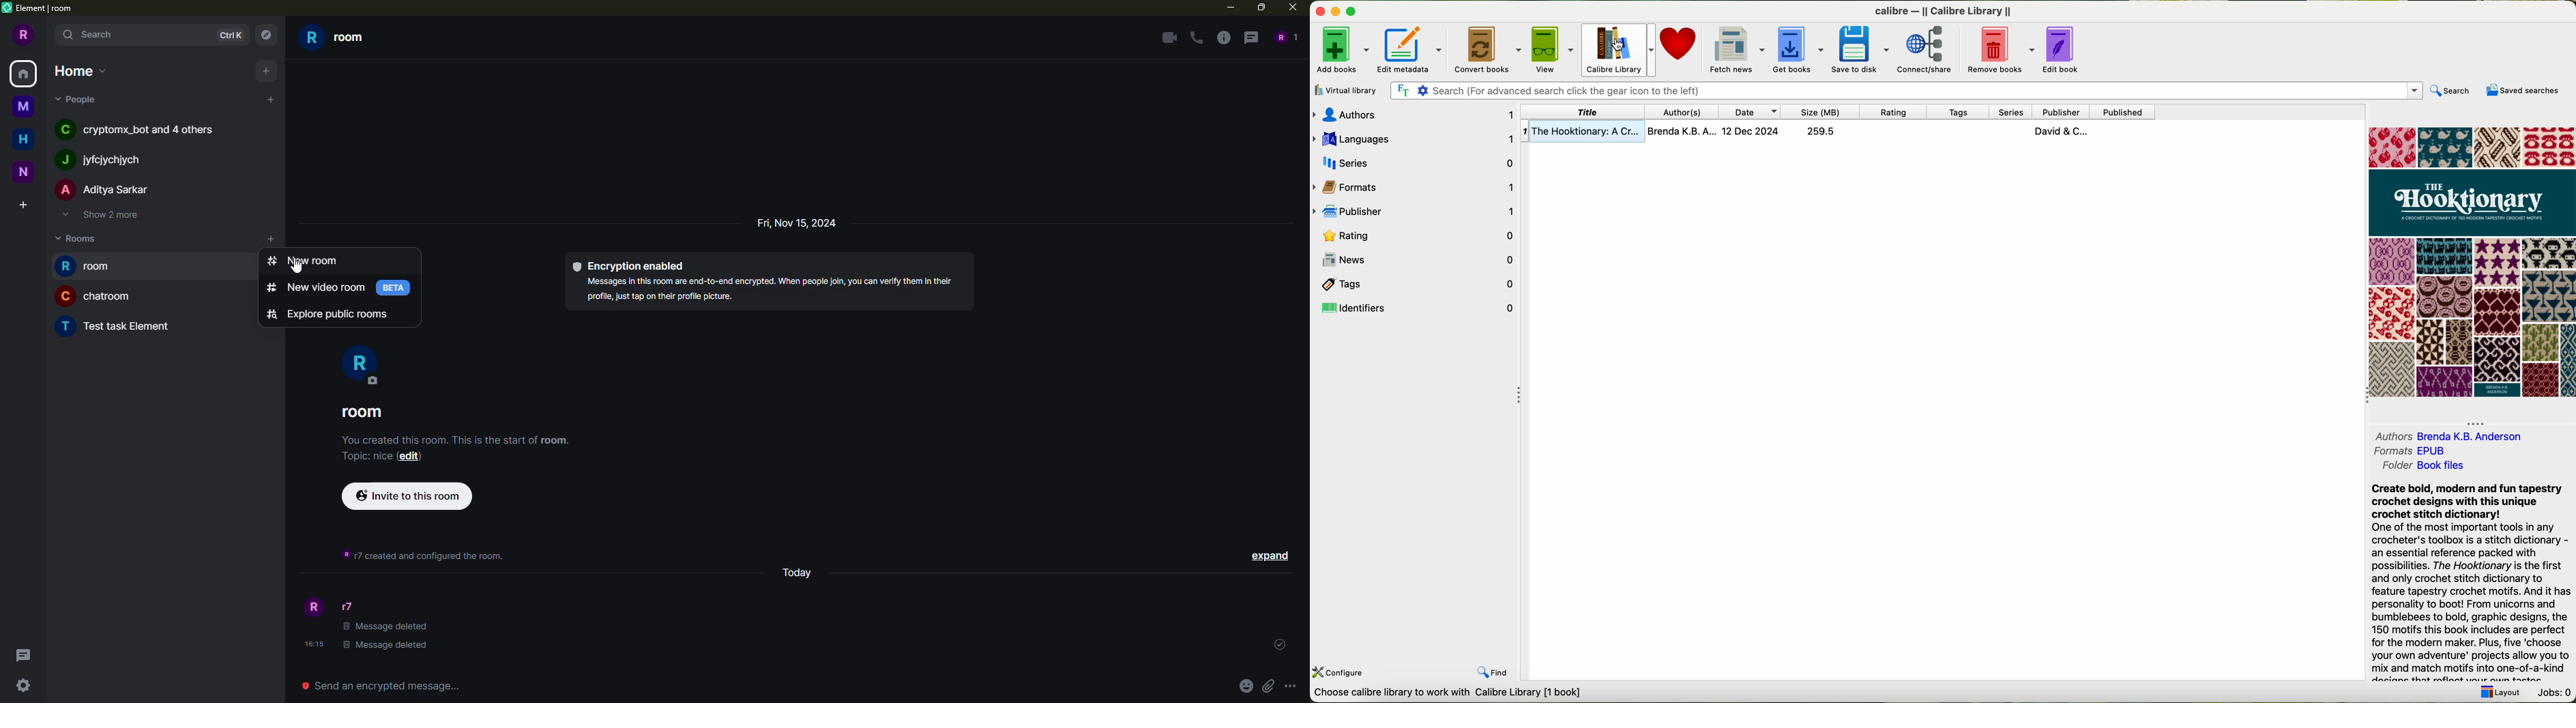 This screenshot has height=728, width=2576. Describe the element at coordinates (2474, 582) in the screenshot. I see `Create bold, modern and fun tapestrycrochet designs with this uniquecrochet stitch dictionary!One of the most important tools in anycrocheter's toolbox is a stitch dictionary -an essential reference packed withpossibilities. The Hooktionary is the firstand only crochet stitch dictionary tofeature tapestry crochet motifs. And it haspersonality to boot! From unicorns andbumblebees to bold, graphic designs, the150 motifs this book includes are perfectfor the modern maker. Plus, five ‘chooseyour own adventure' projects allow you tomix and match motifs into one-of-a-kind` at that location.